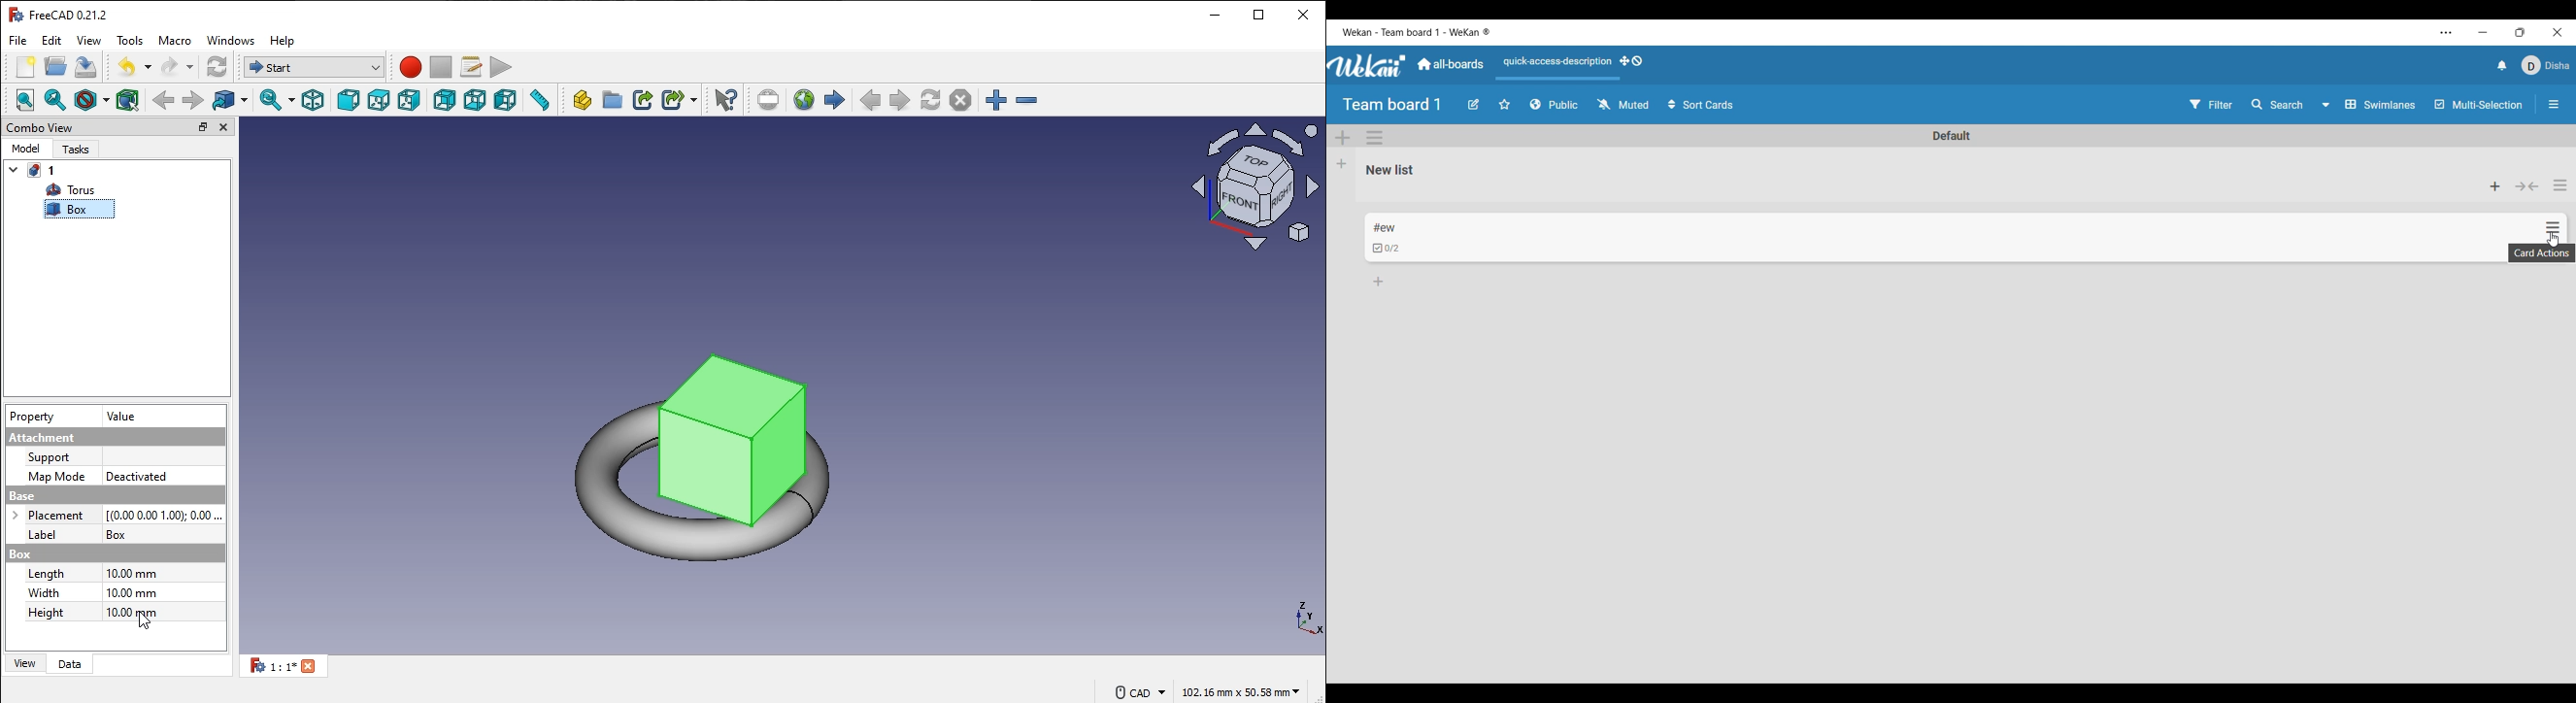  What do you see at coordinates (1631, 61) in the screenshot?
I see `Show desktop drag handles` at bounding box center [1631, 61].